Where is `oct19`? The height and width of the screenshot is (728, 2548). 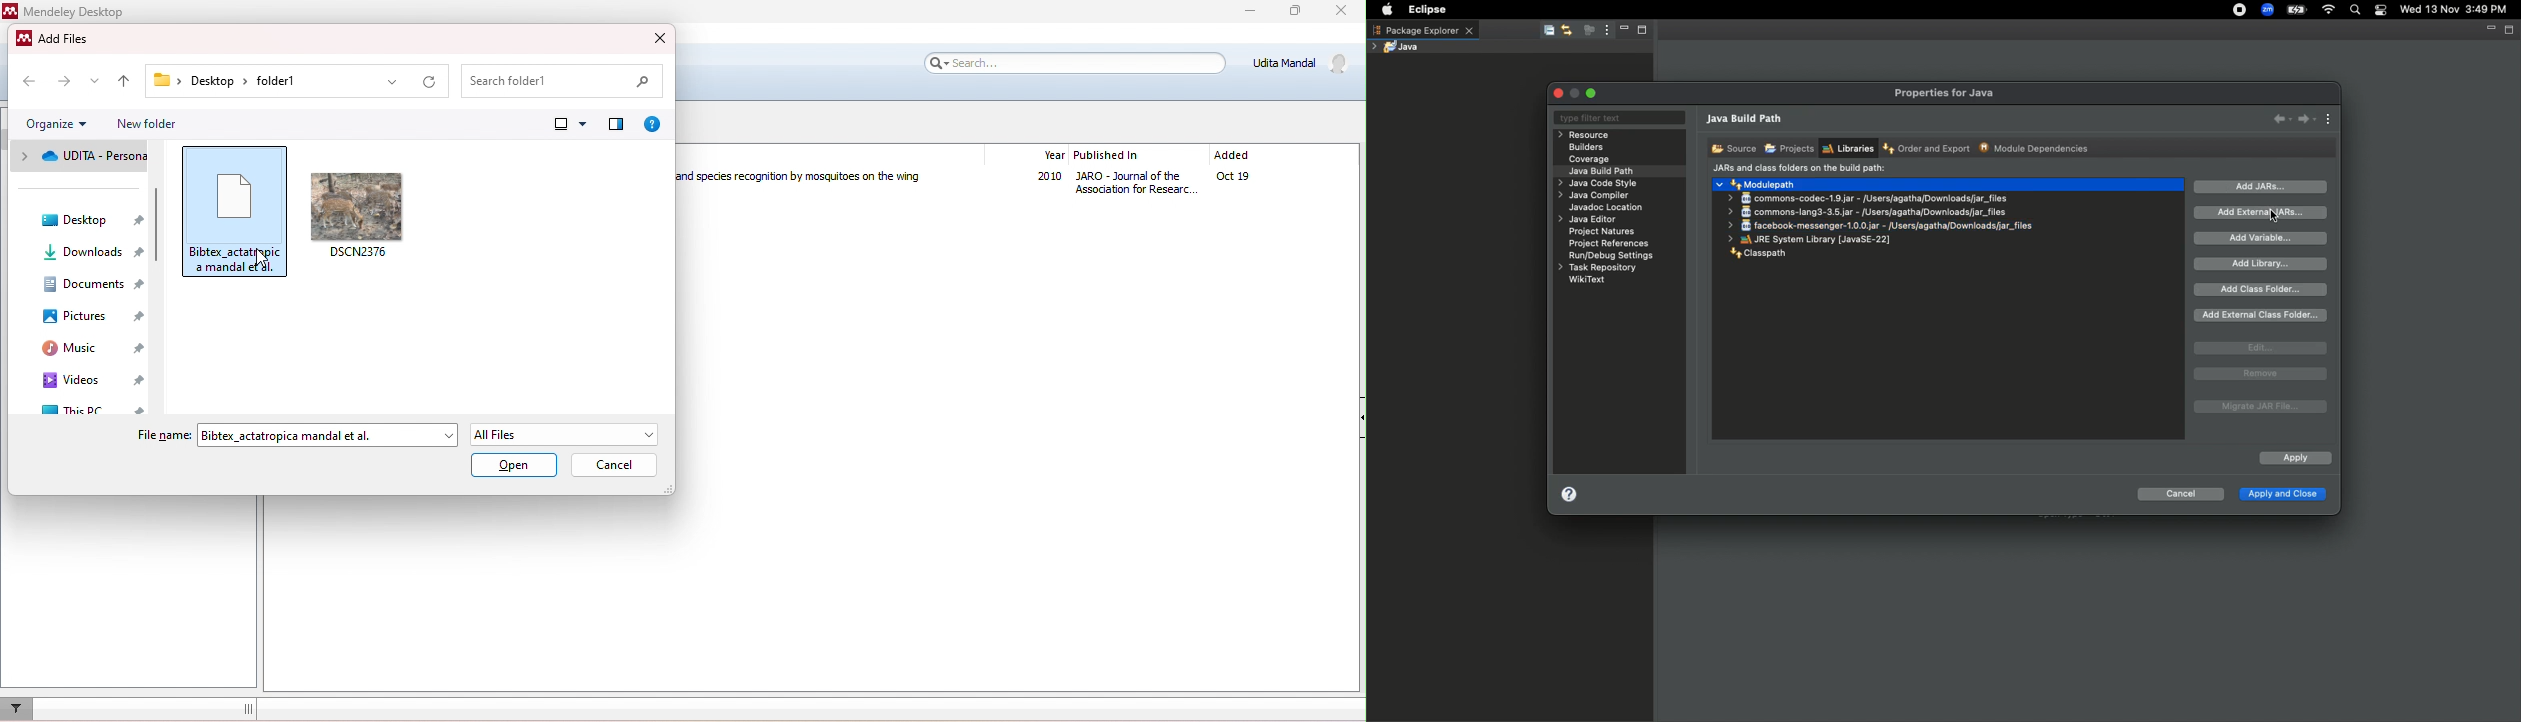 oct19 is located at coordinates (1232, 178).